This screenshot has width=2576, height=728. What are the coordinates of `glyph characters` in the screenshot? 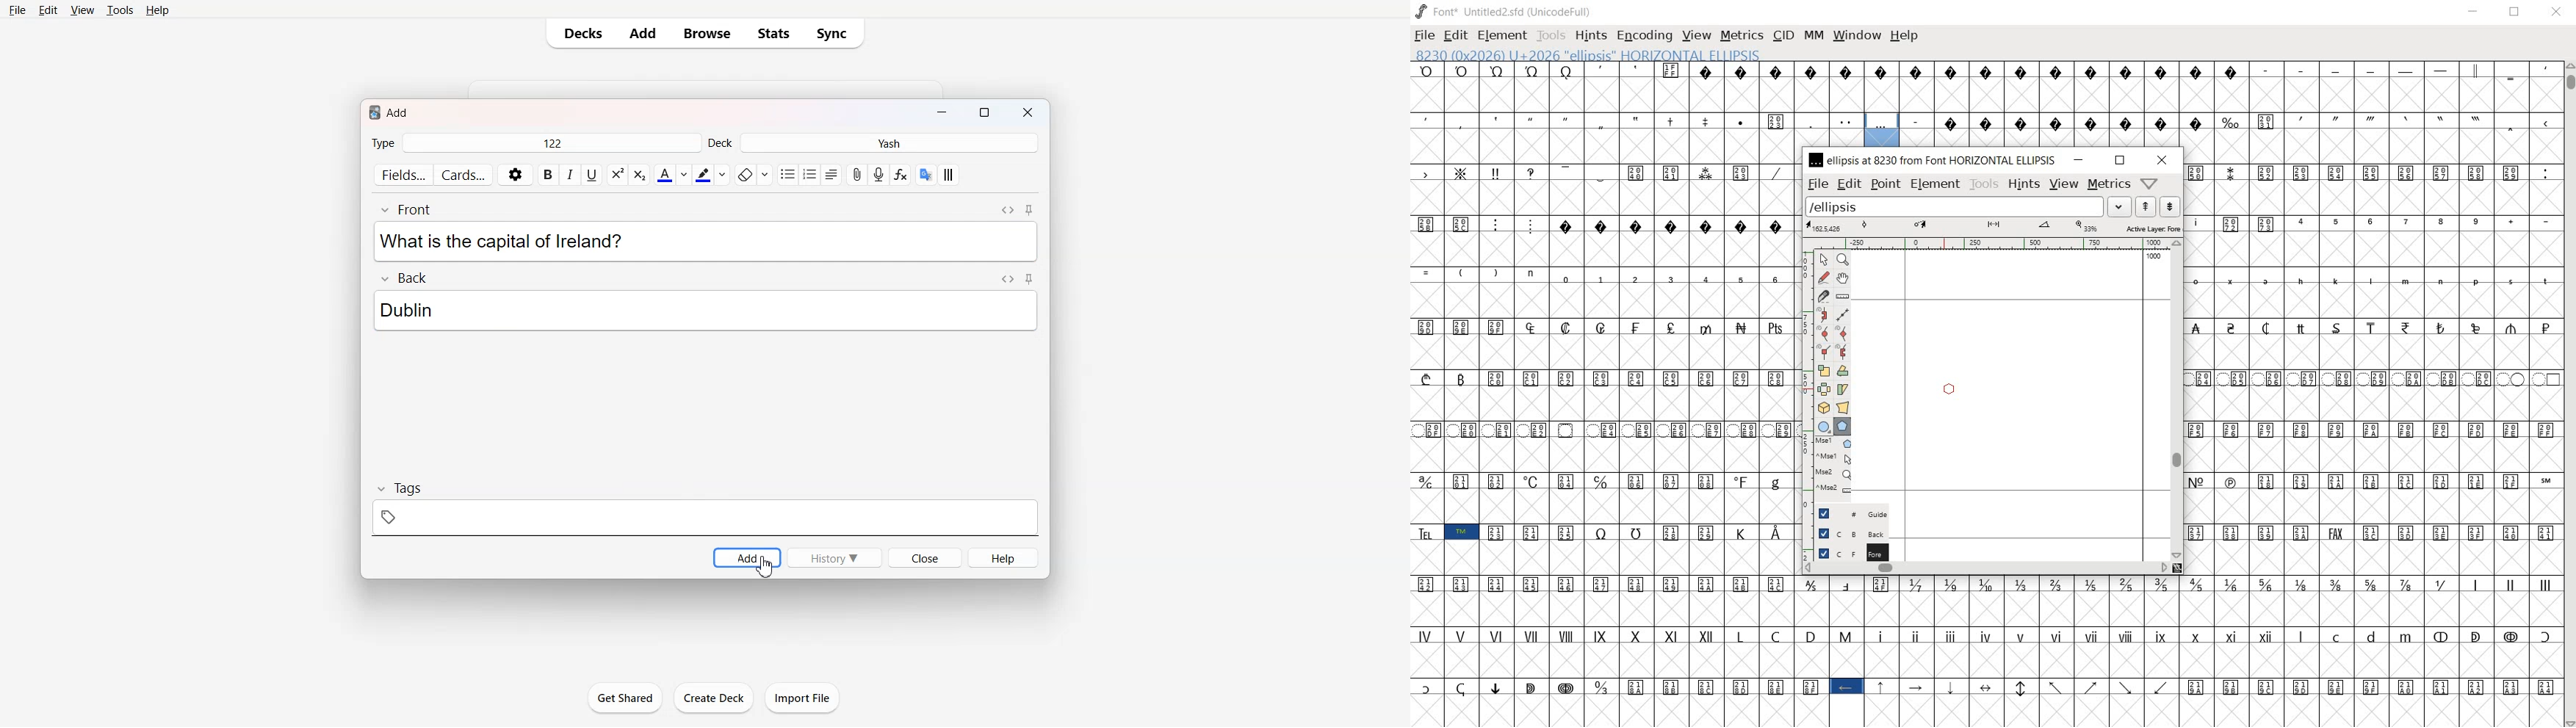 It's located at (2177, 647).